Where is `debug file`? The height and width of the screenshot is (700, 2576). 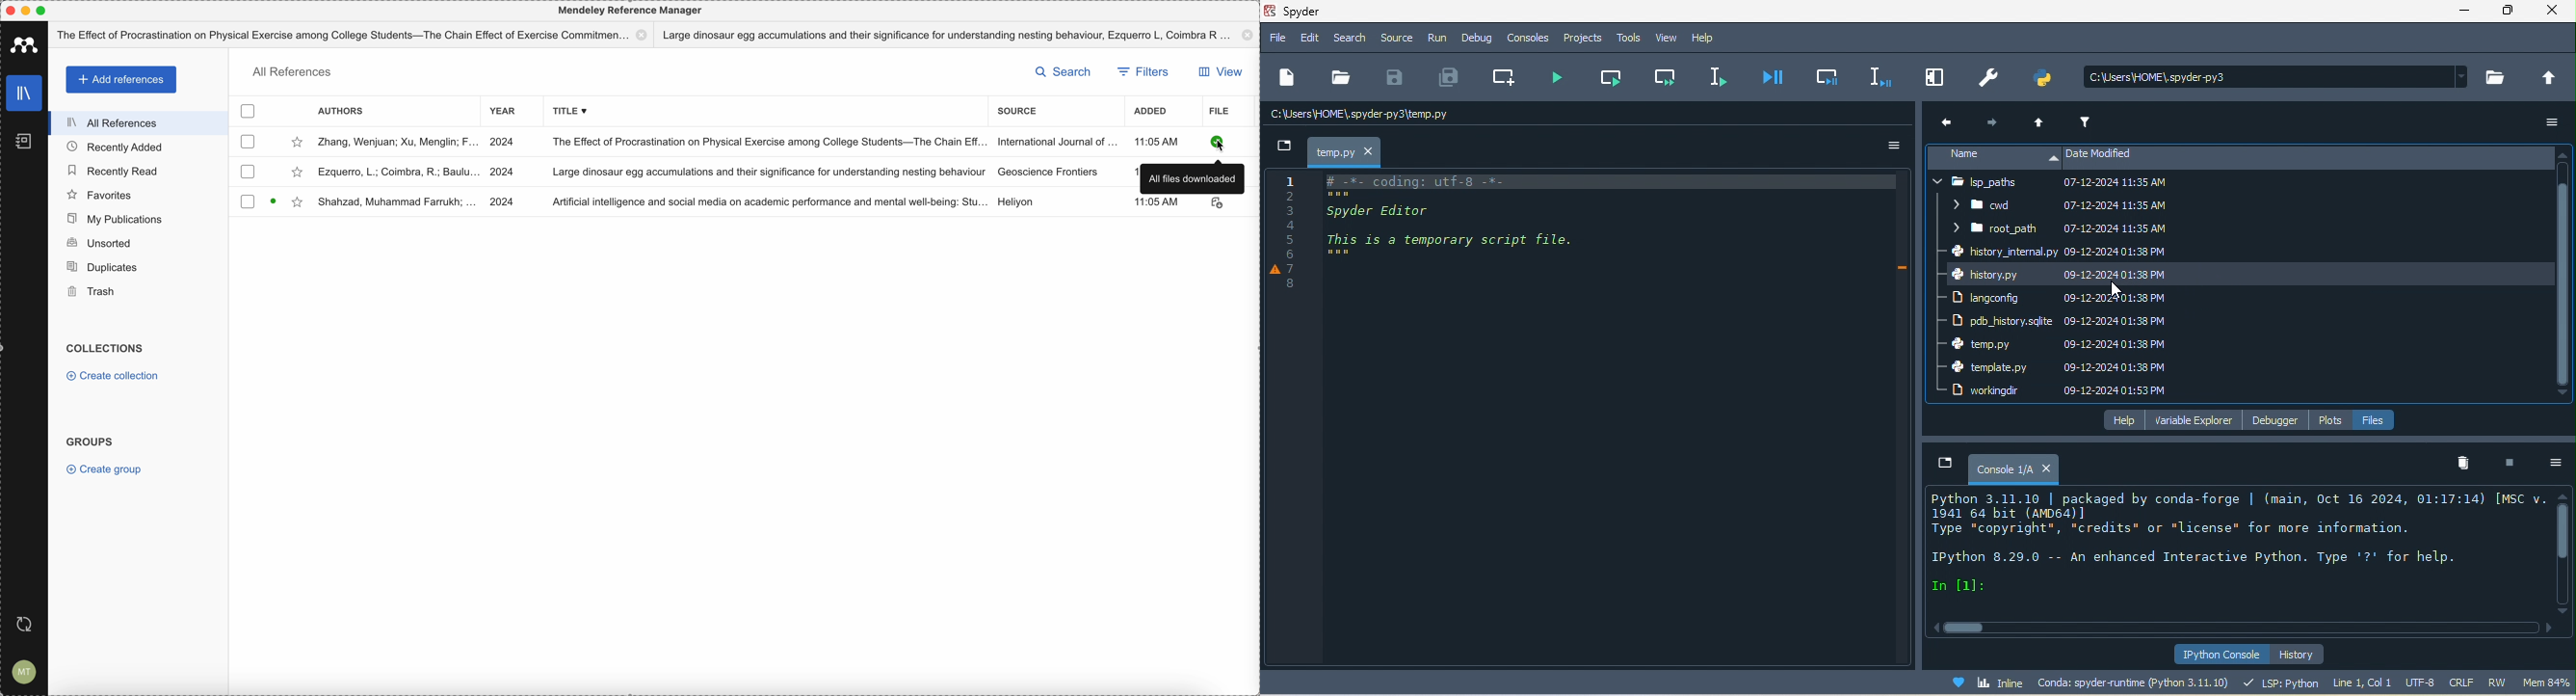
debug file is located at coordinates (1771, 74).